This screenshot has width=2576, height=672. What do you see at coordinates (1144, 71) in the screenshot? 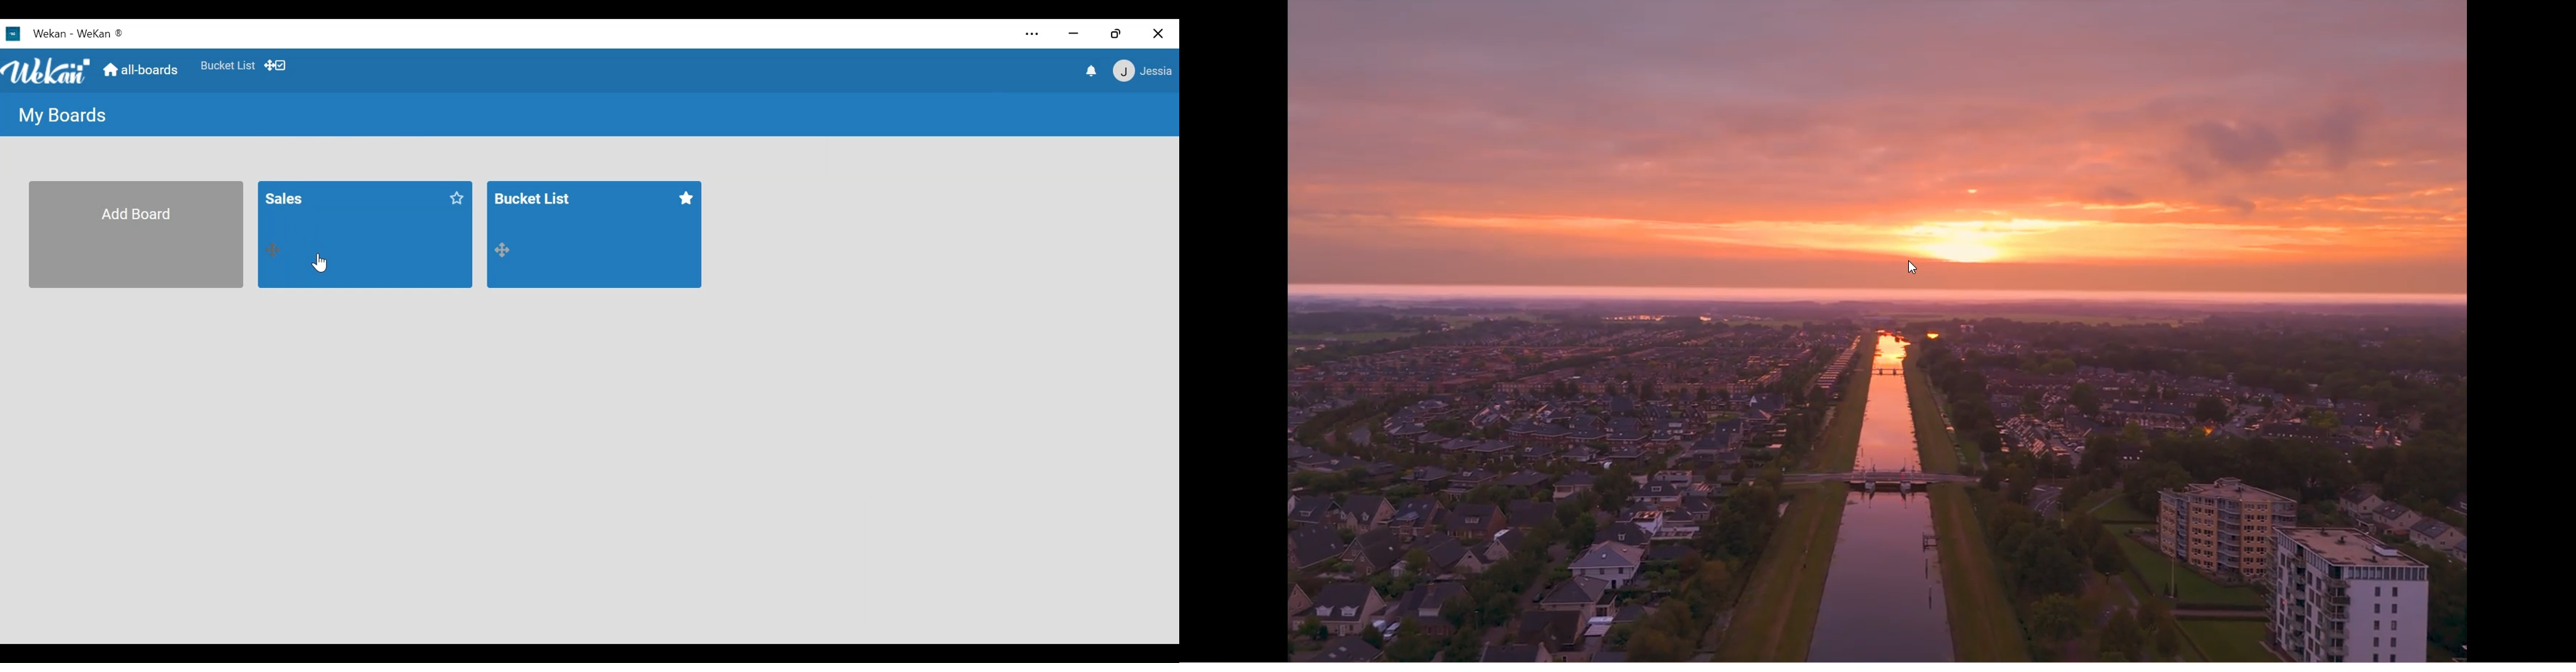
I see `Member` at bounding box center [1144, 71].